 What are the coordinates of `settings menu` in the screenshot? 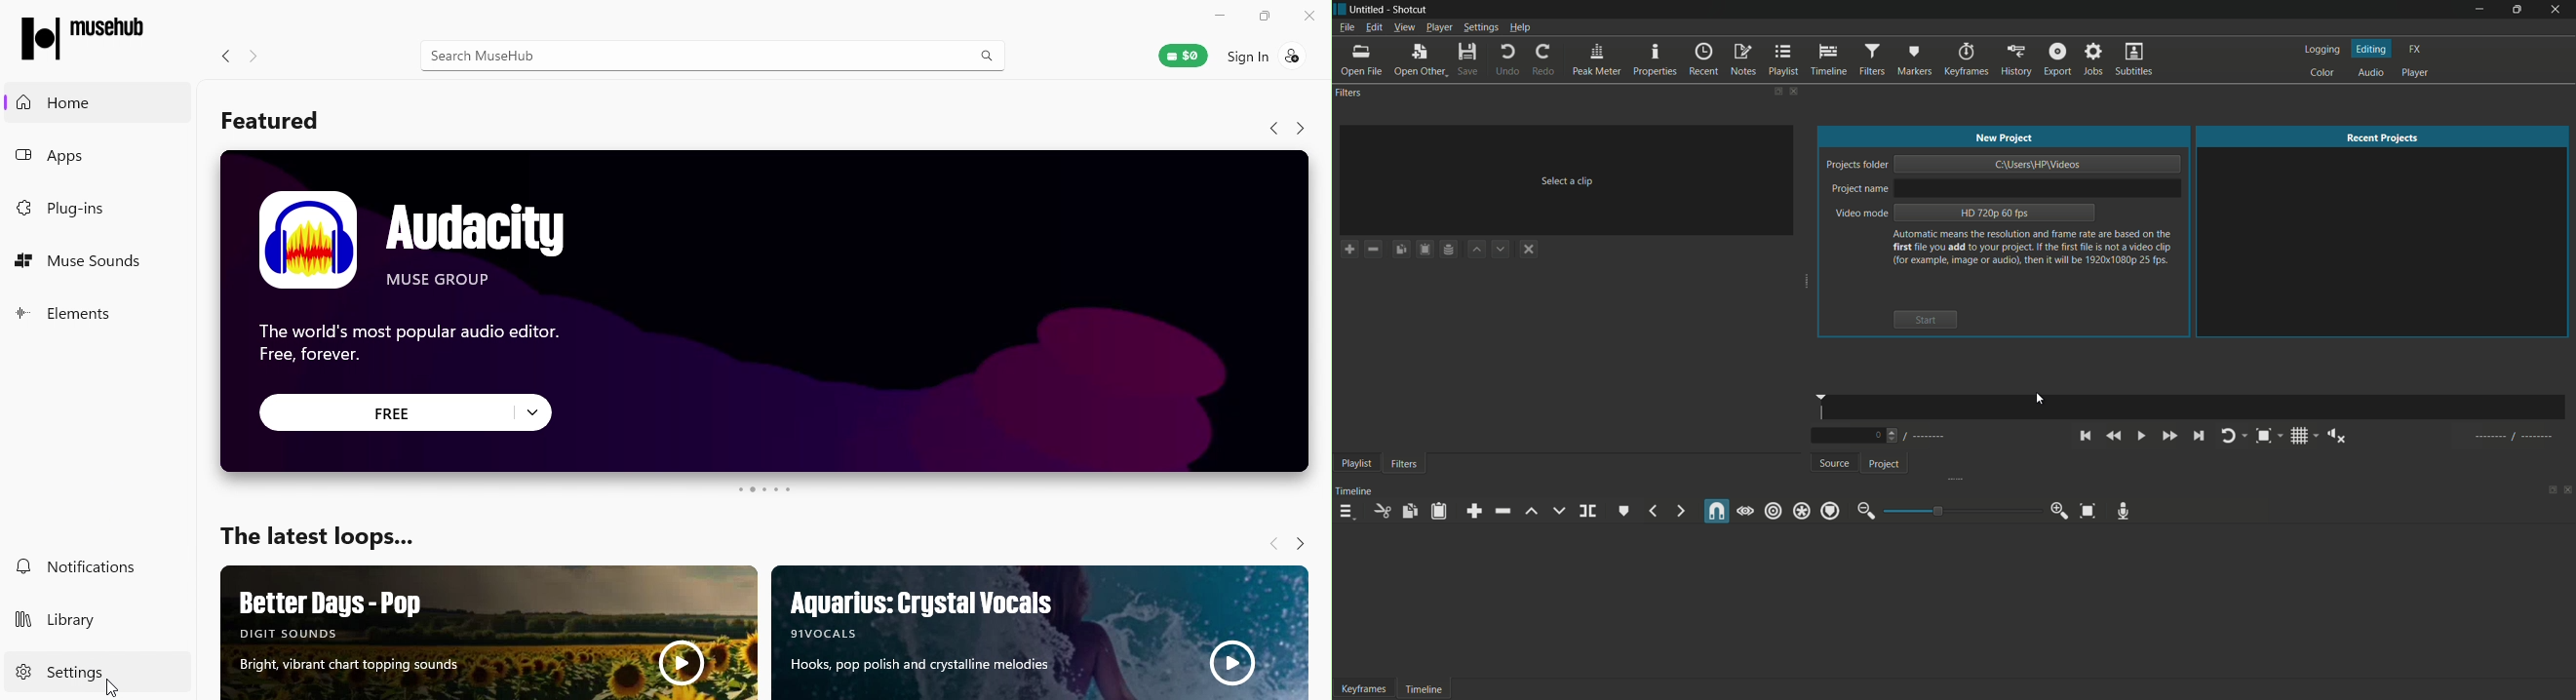 It's located at (1479, 28).